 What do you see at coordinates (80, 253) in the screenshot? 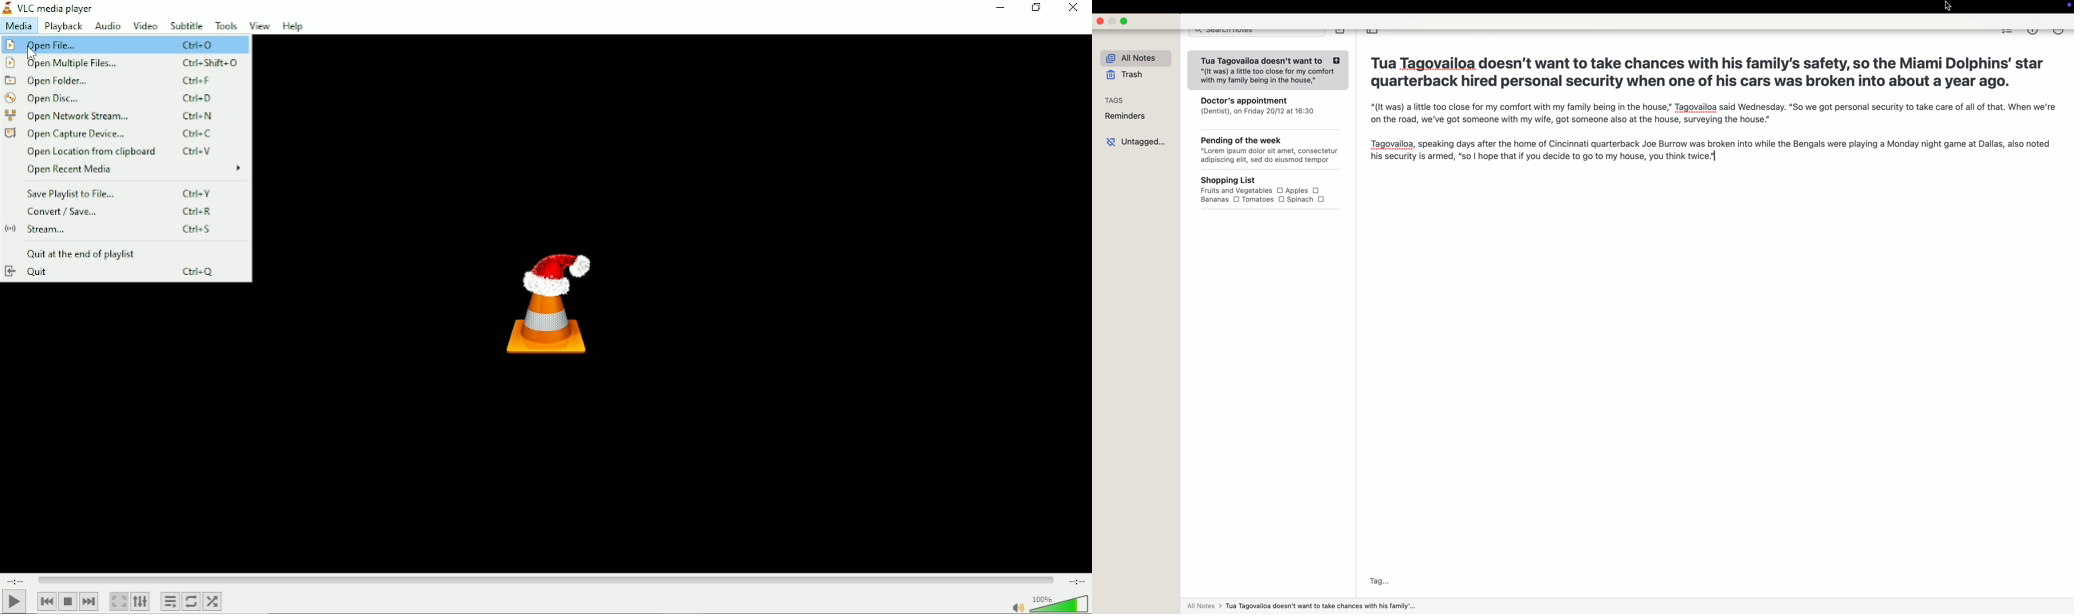
I see `Quit at the end of playlist` at bounding box center [80, 253].